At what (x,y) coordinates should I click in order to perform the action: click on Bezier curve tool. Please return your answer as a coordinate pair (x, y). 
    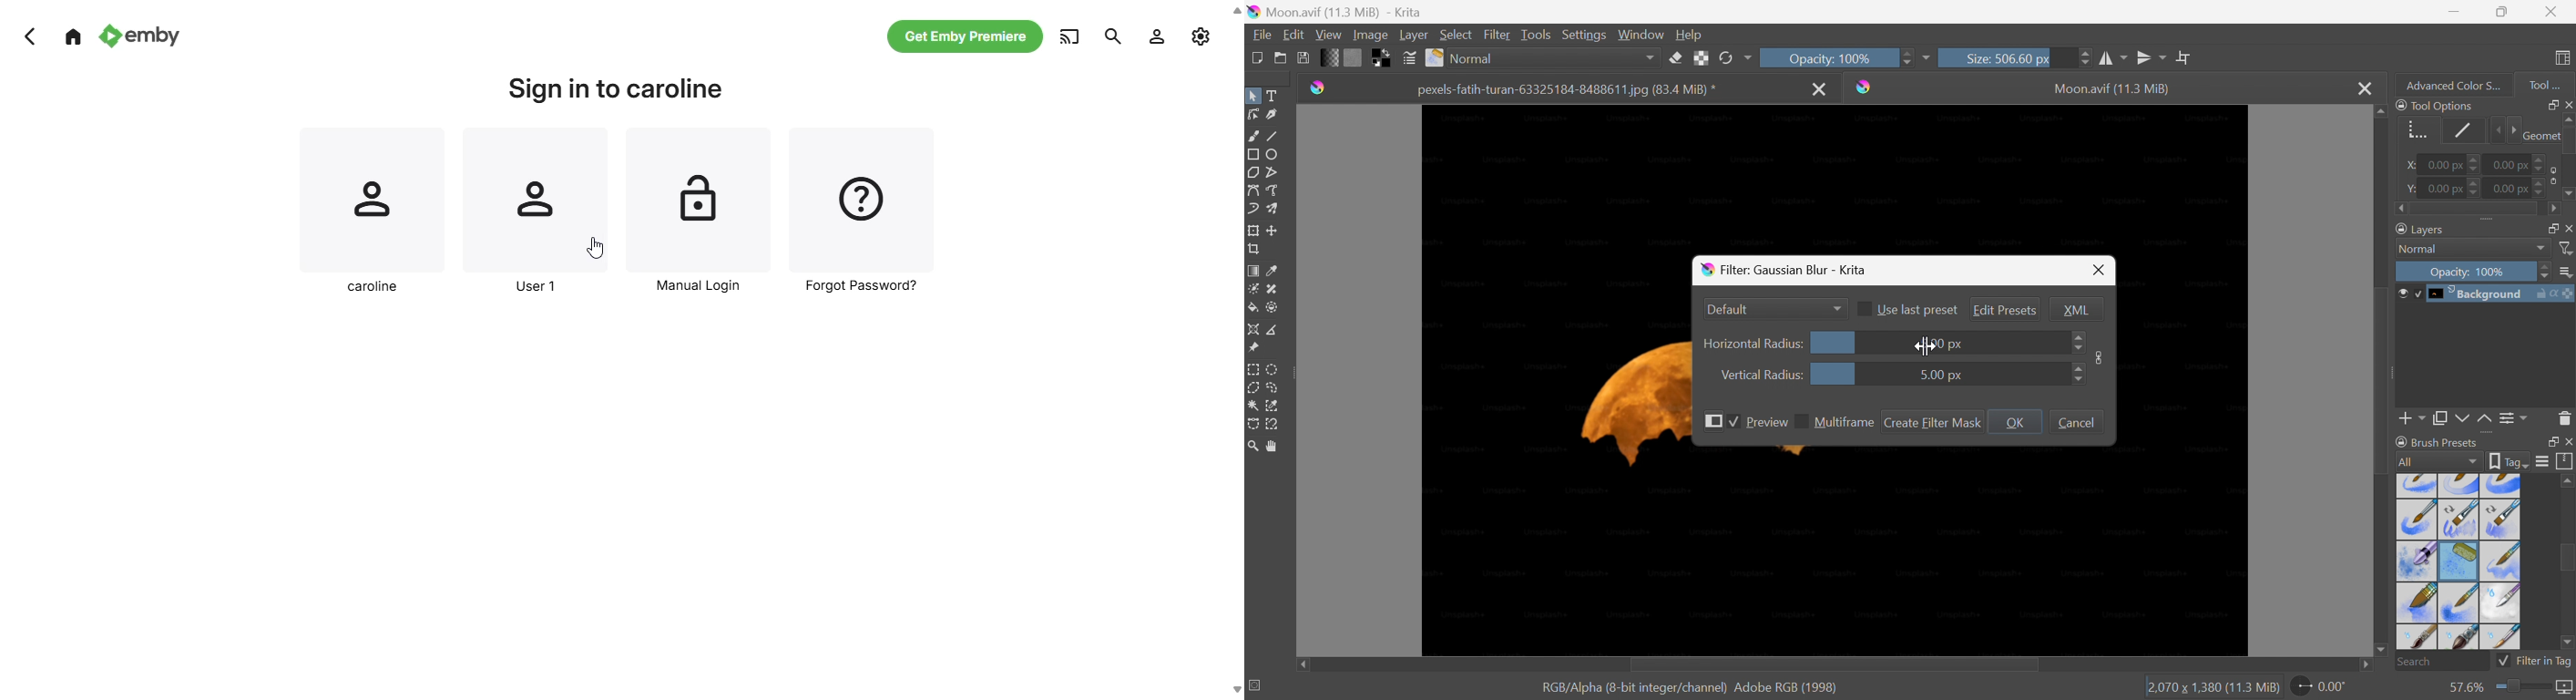
    Looking at the image, I should click on (1253, 190).